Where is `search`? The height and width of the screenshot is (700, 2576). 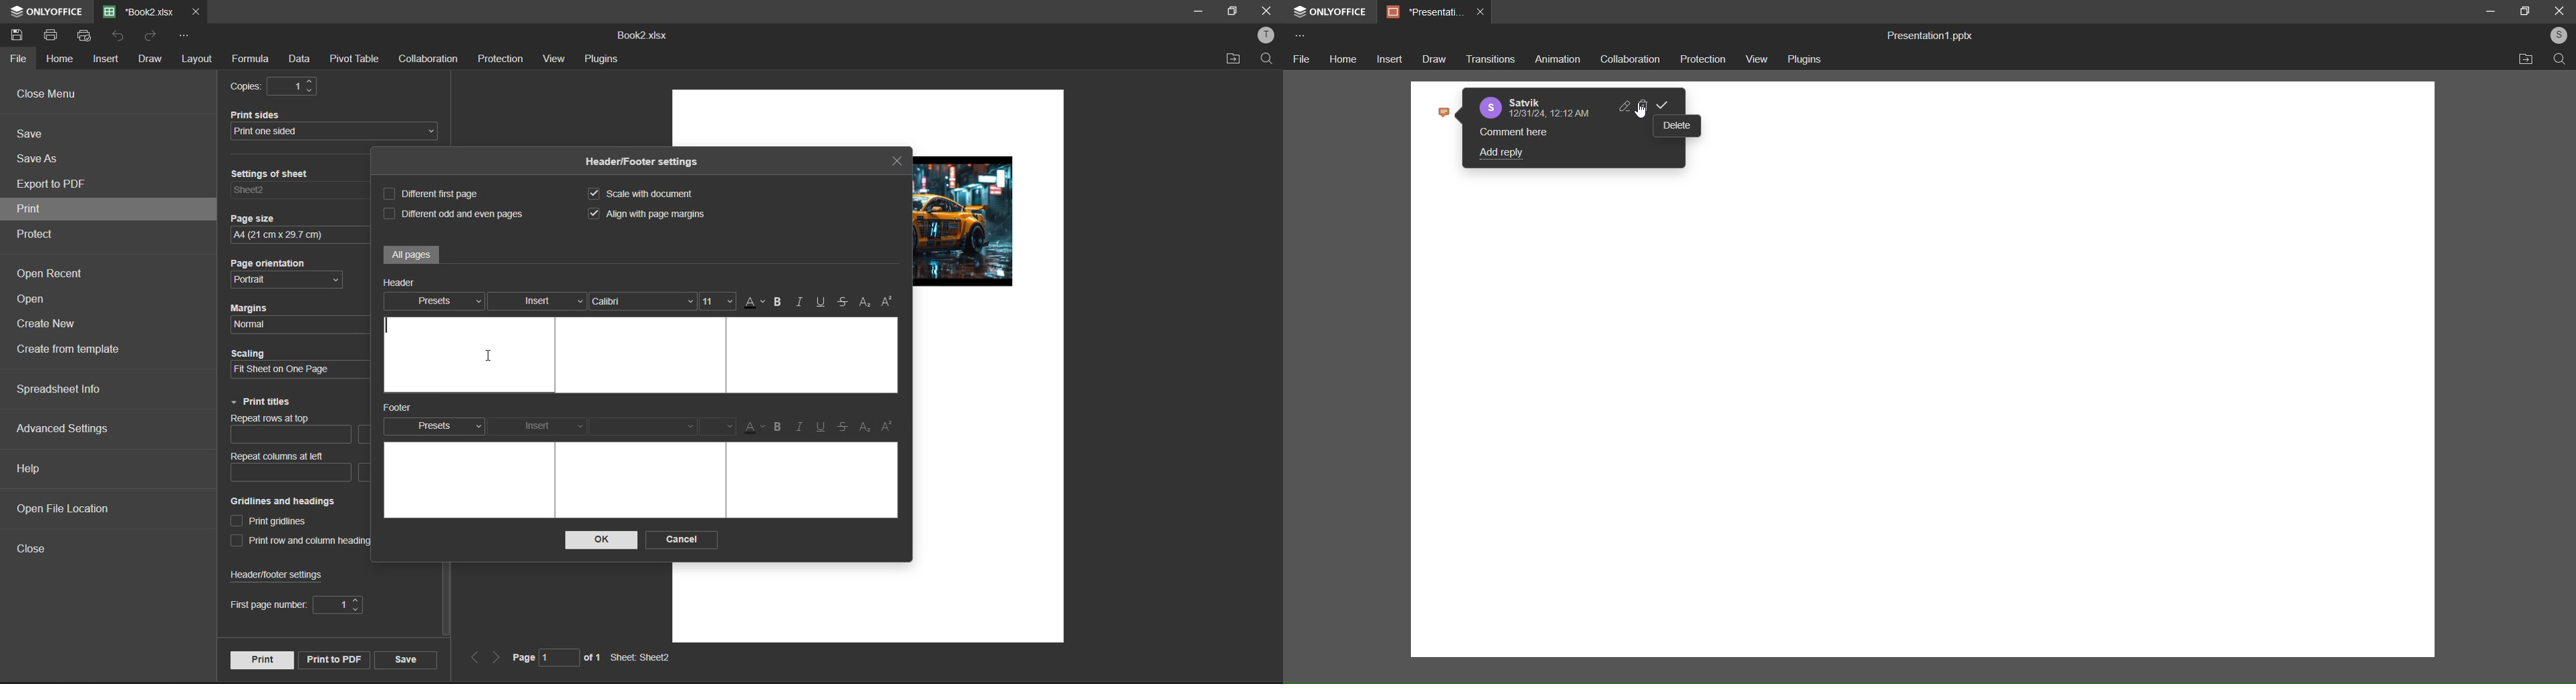 search is located at coordinates (2557, 60).